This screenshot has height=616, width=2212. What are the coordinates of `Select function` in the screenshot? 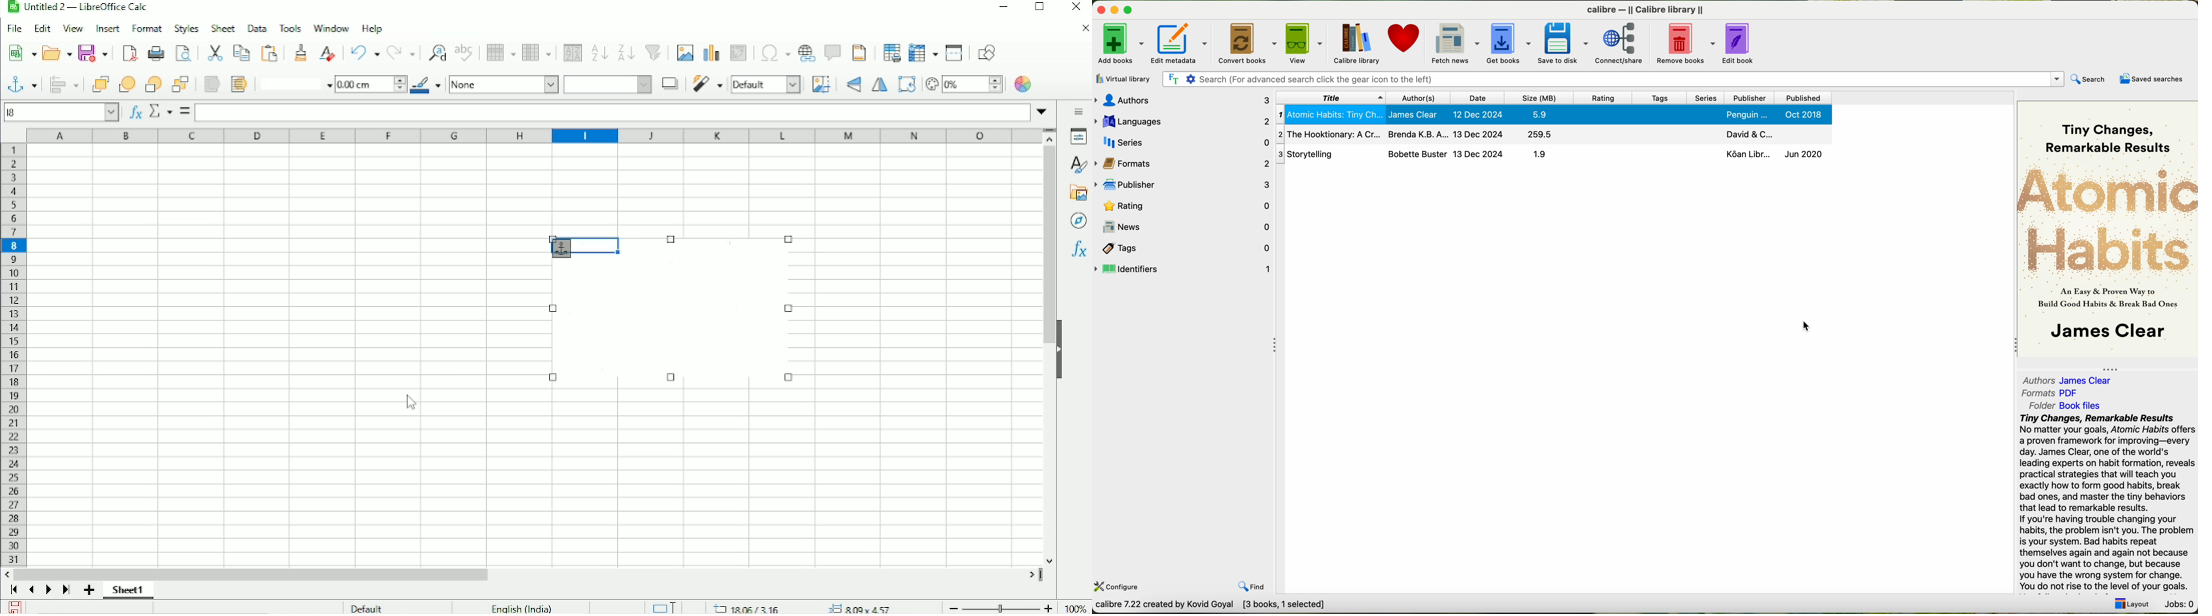 It's located at (159, 110).